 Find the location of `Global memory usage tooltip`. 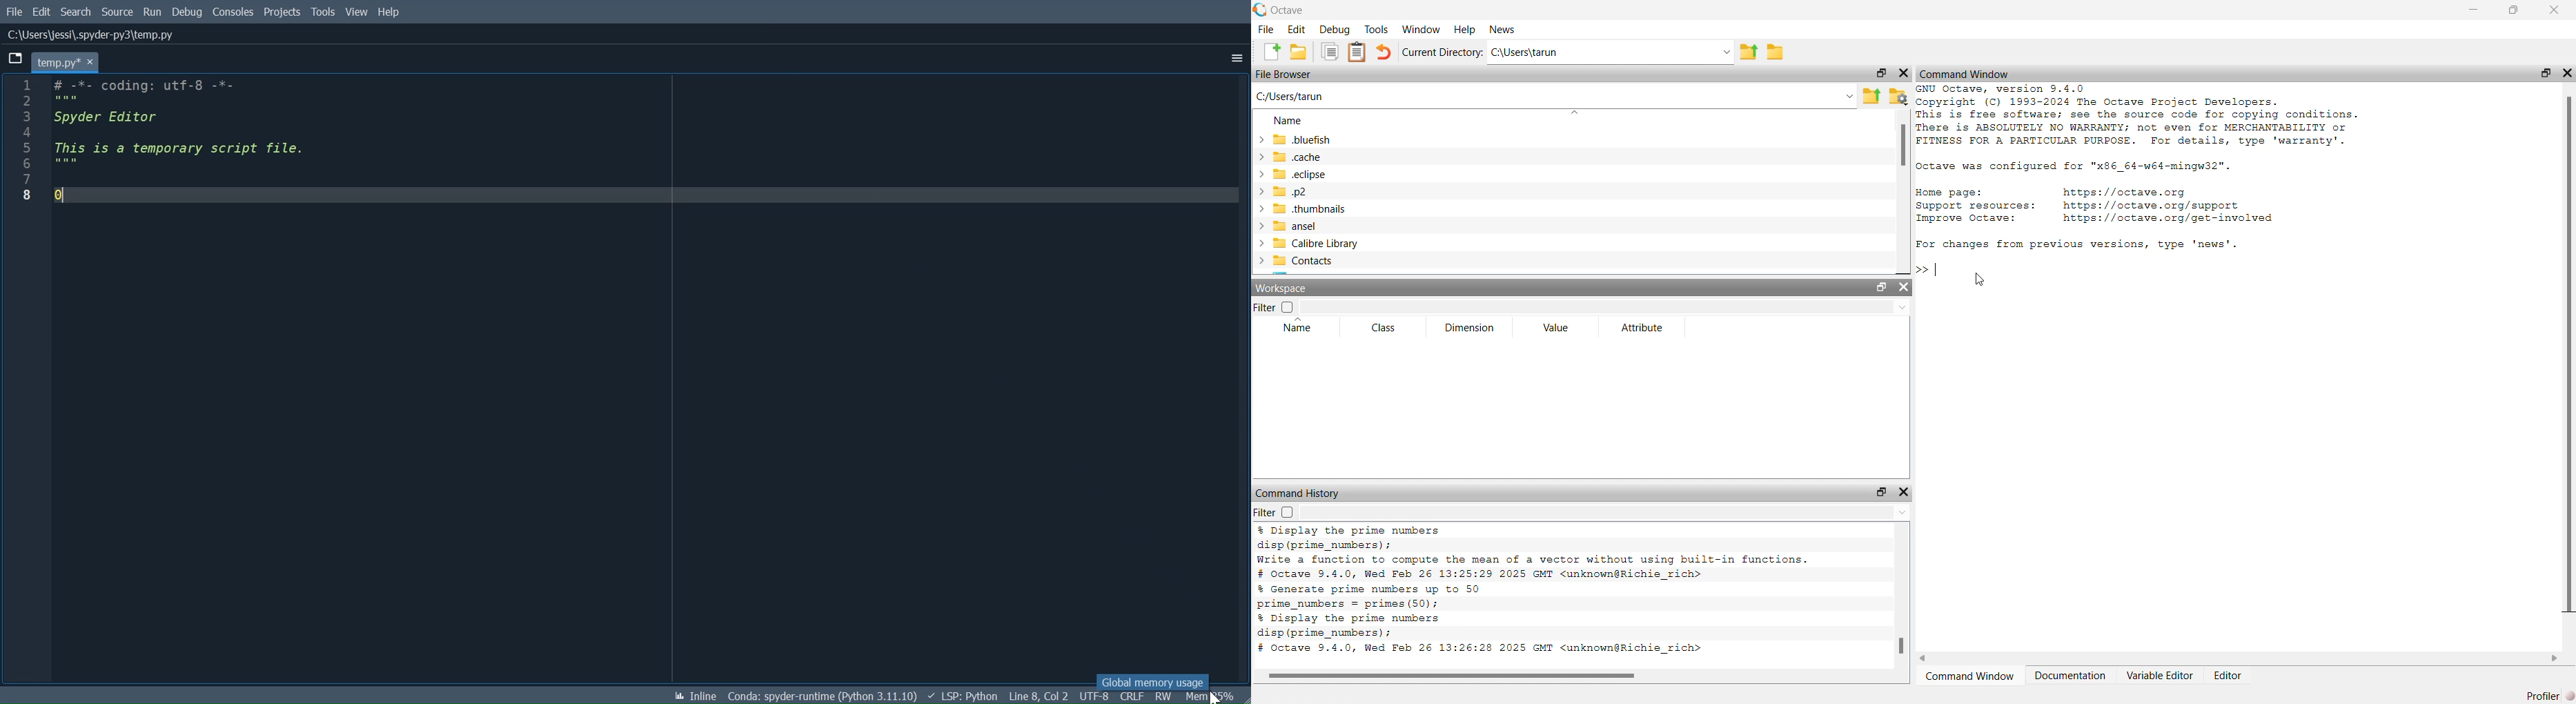

Global memory usage tooltip is located at coordinates (1153, 680).